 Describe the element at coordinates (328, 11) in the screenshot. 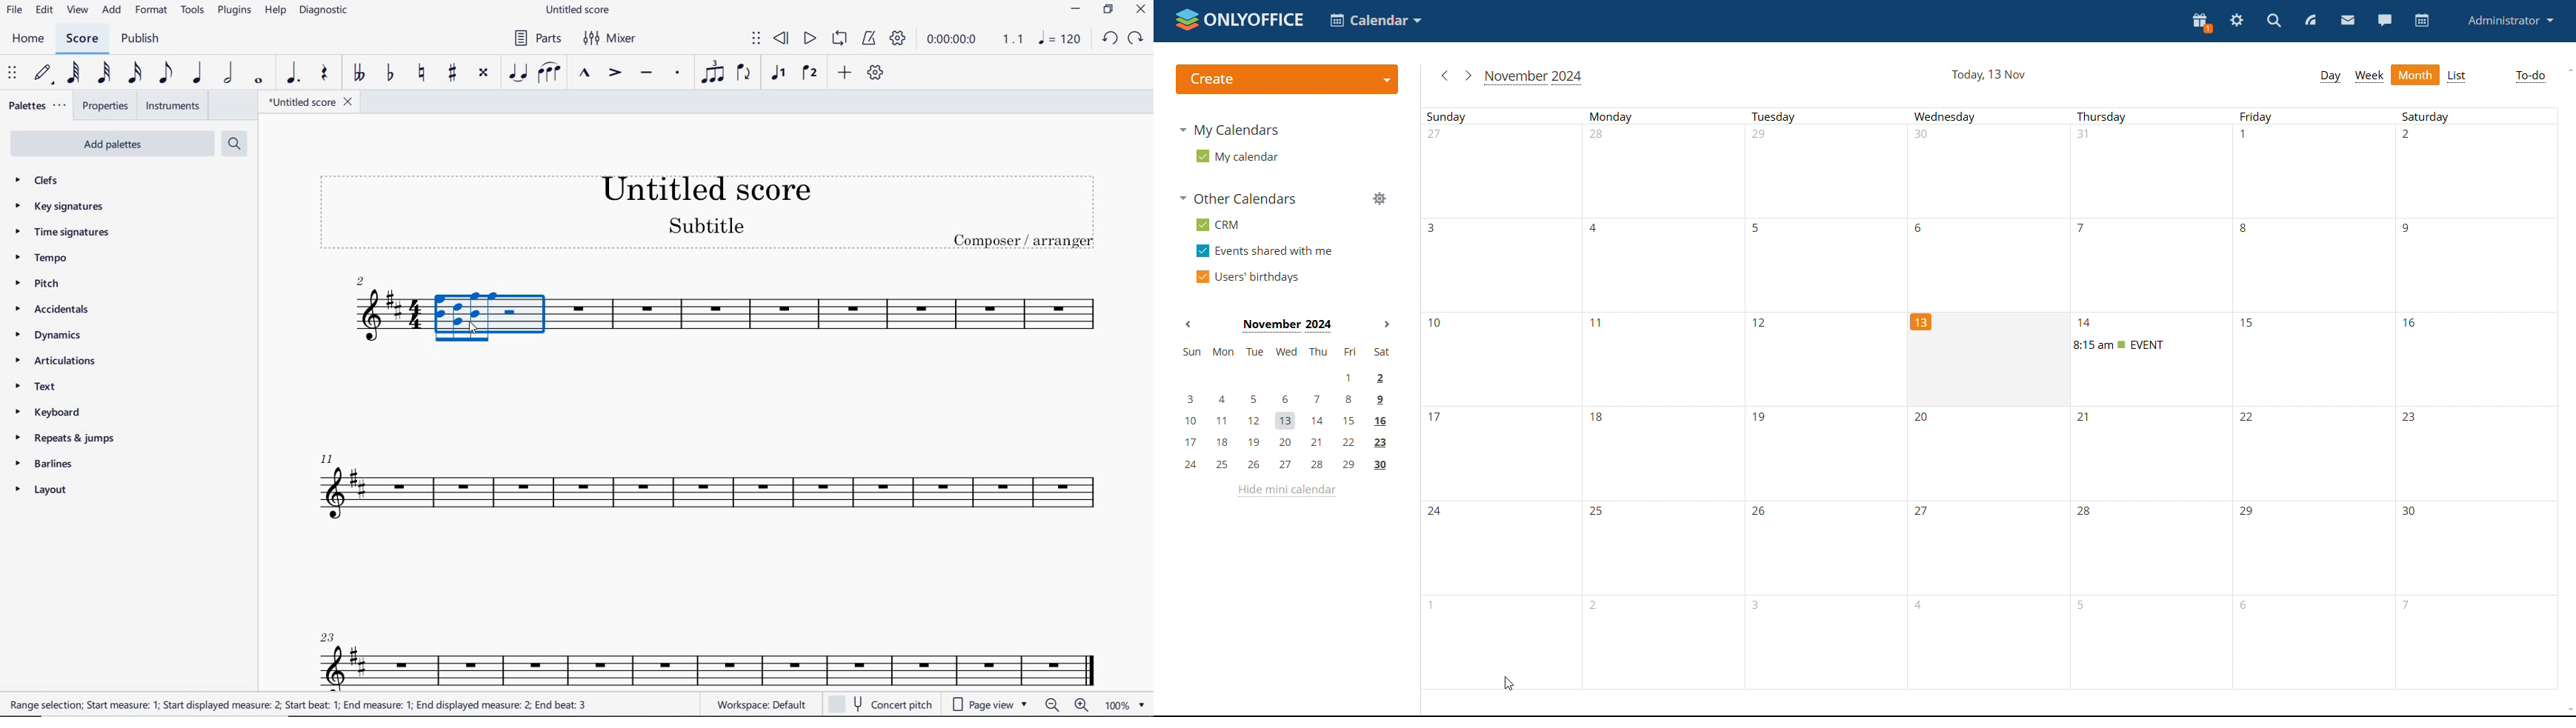

I see `DIAGNOSTIC` at that location.